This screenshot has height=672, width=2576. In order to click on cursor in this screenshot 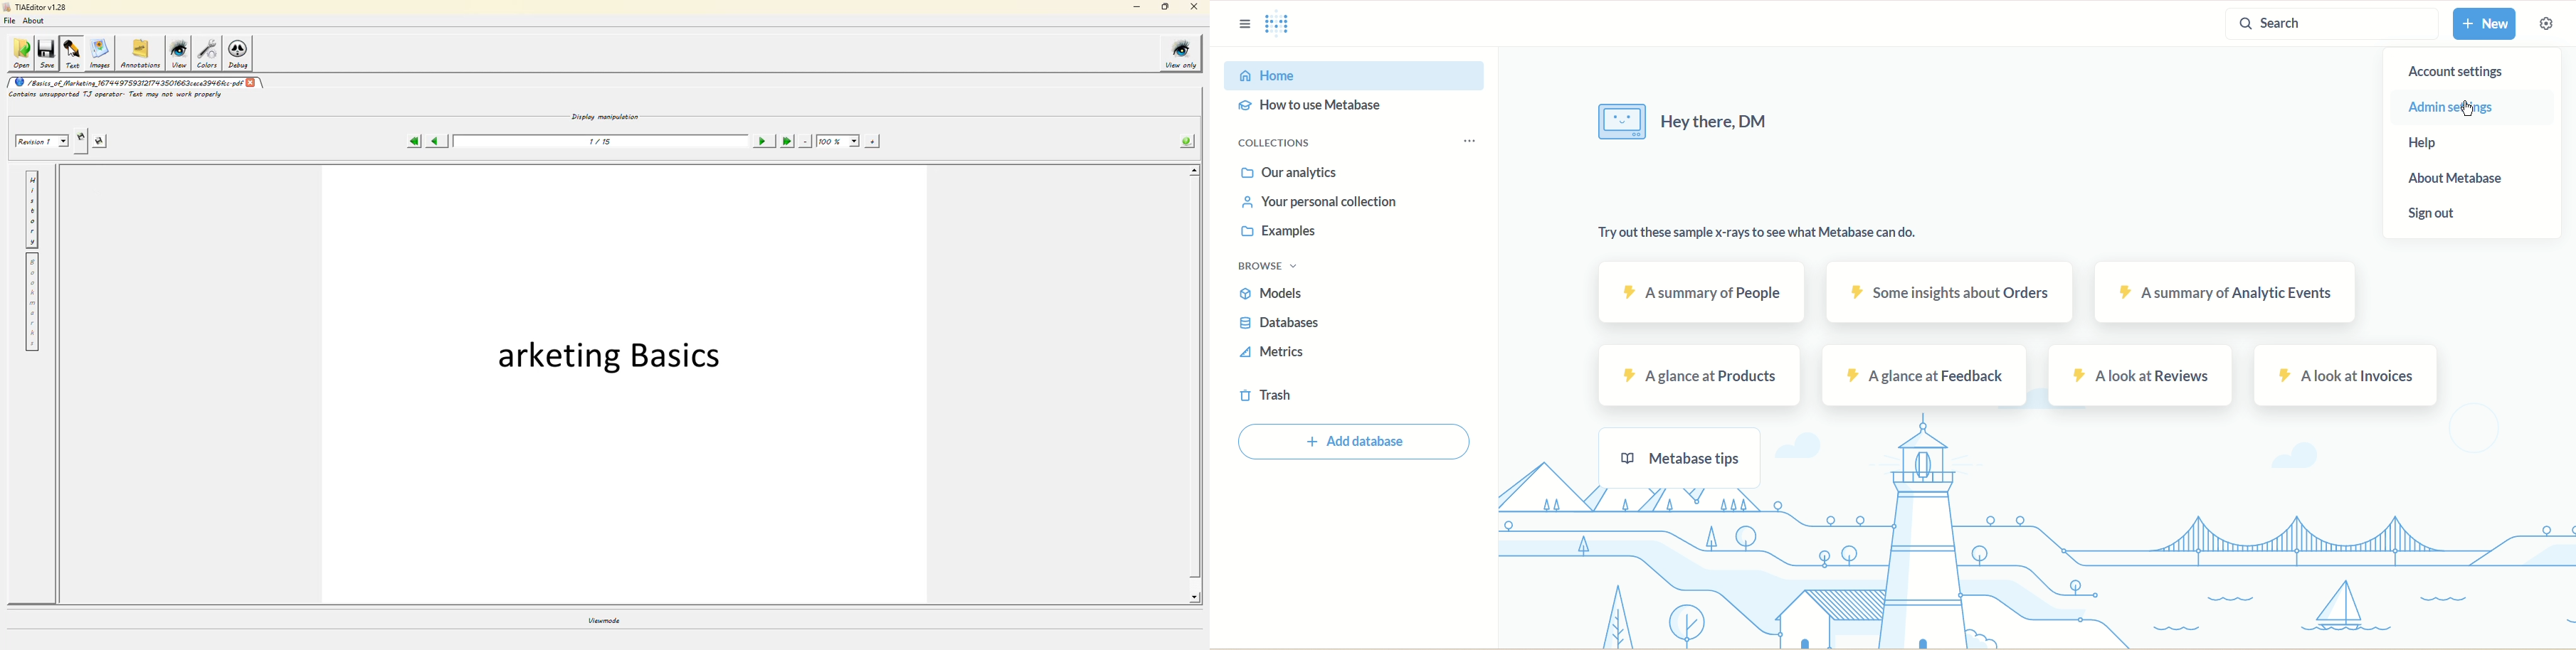, I will do `click(2464, 107)`.